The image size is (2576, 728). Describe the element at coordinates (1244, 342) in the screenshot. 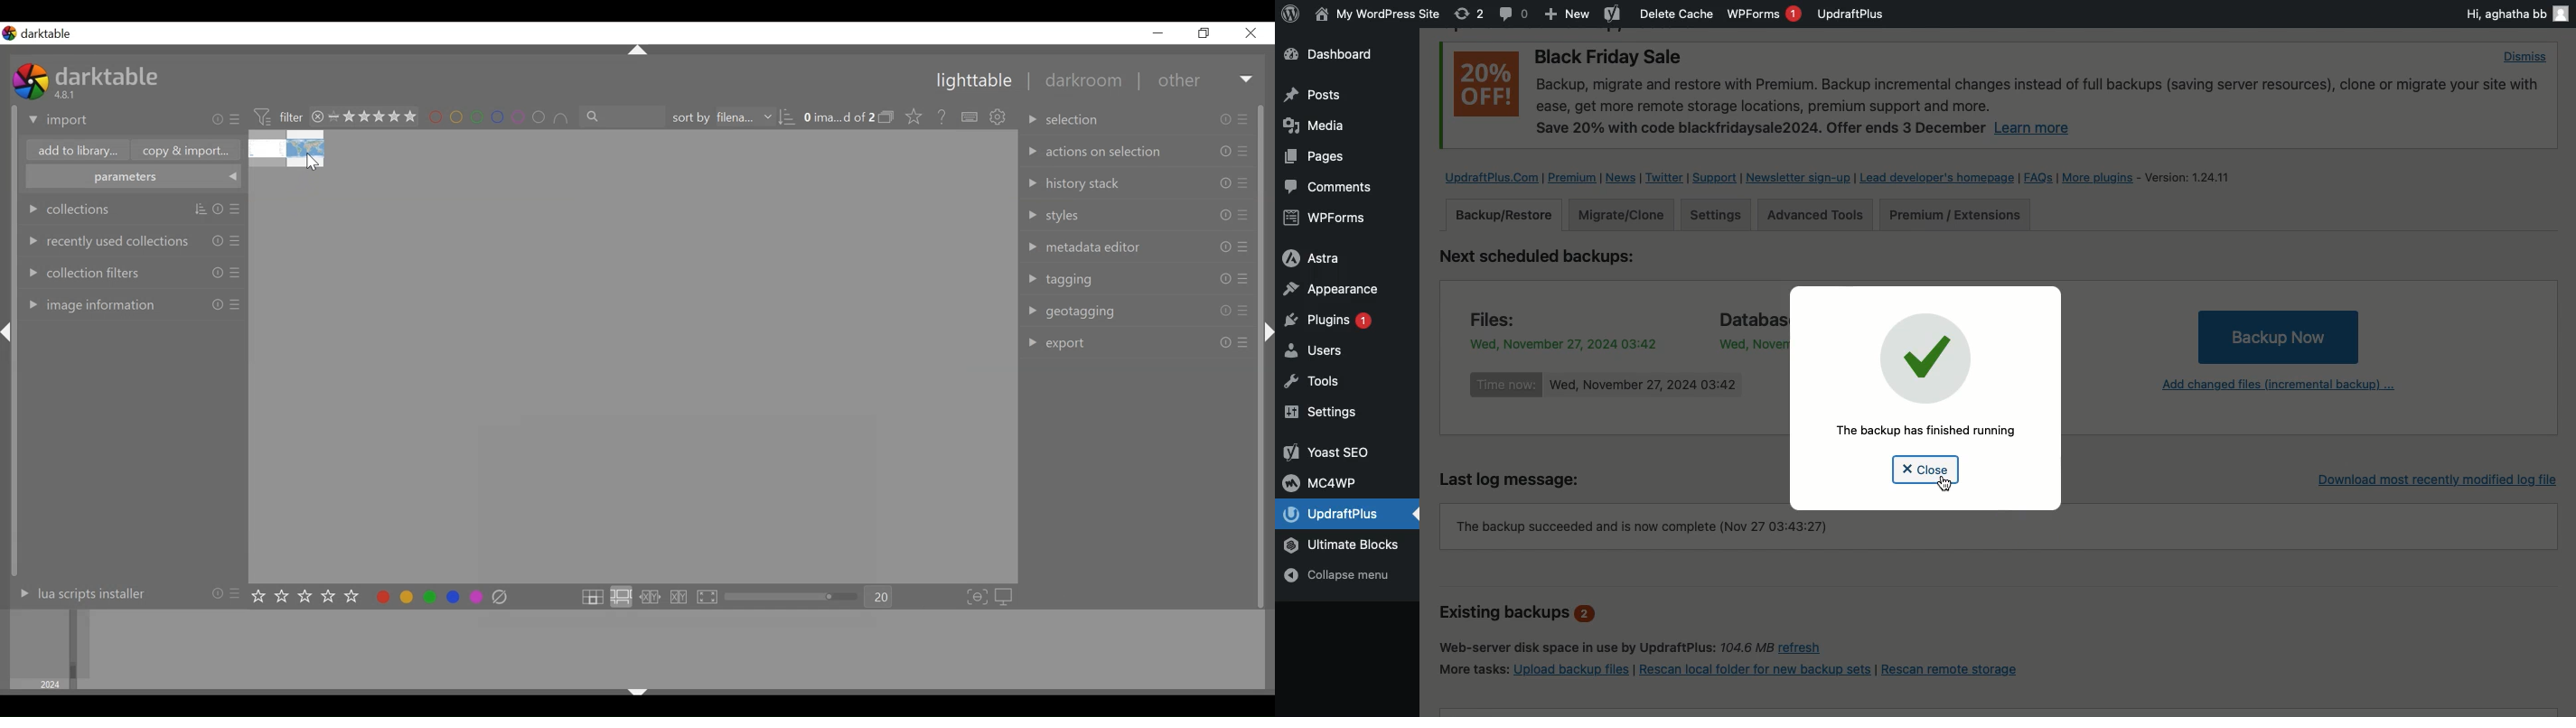

I see `` at that location.